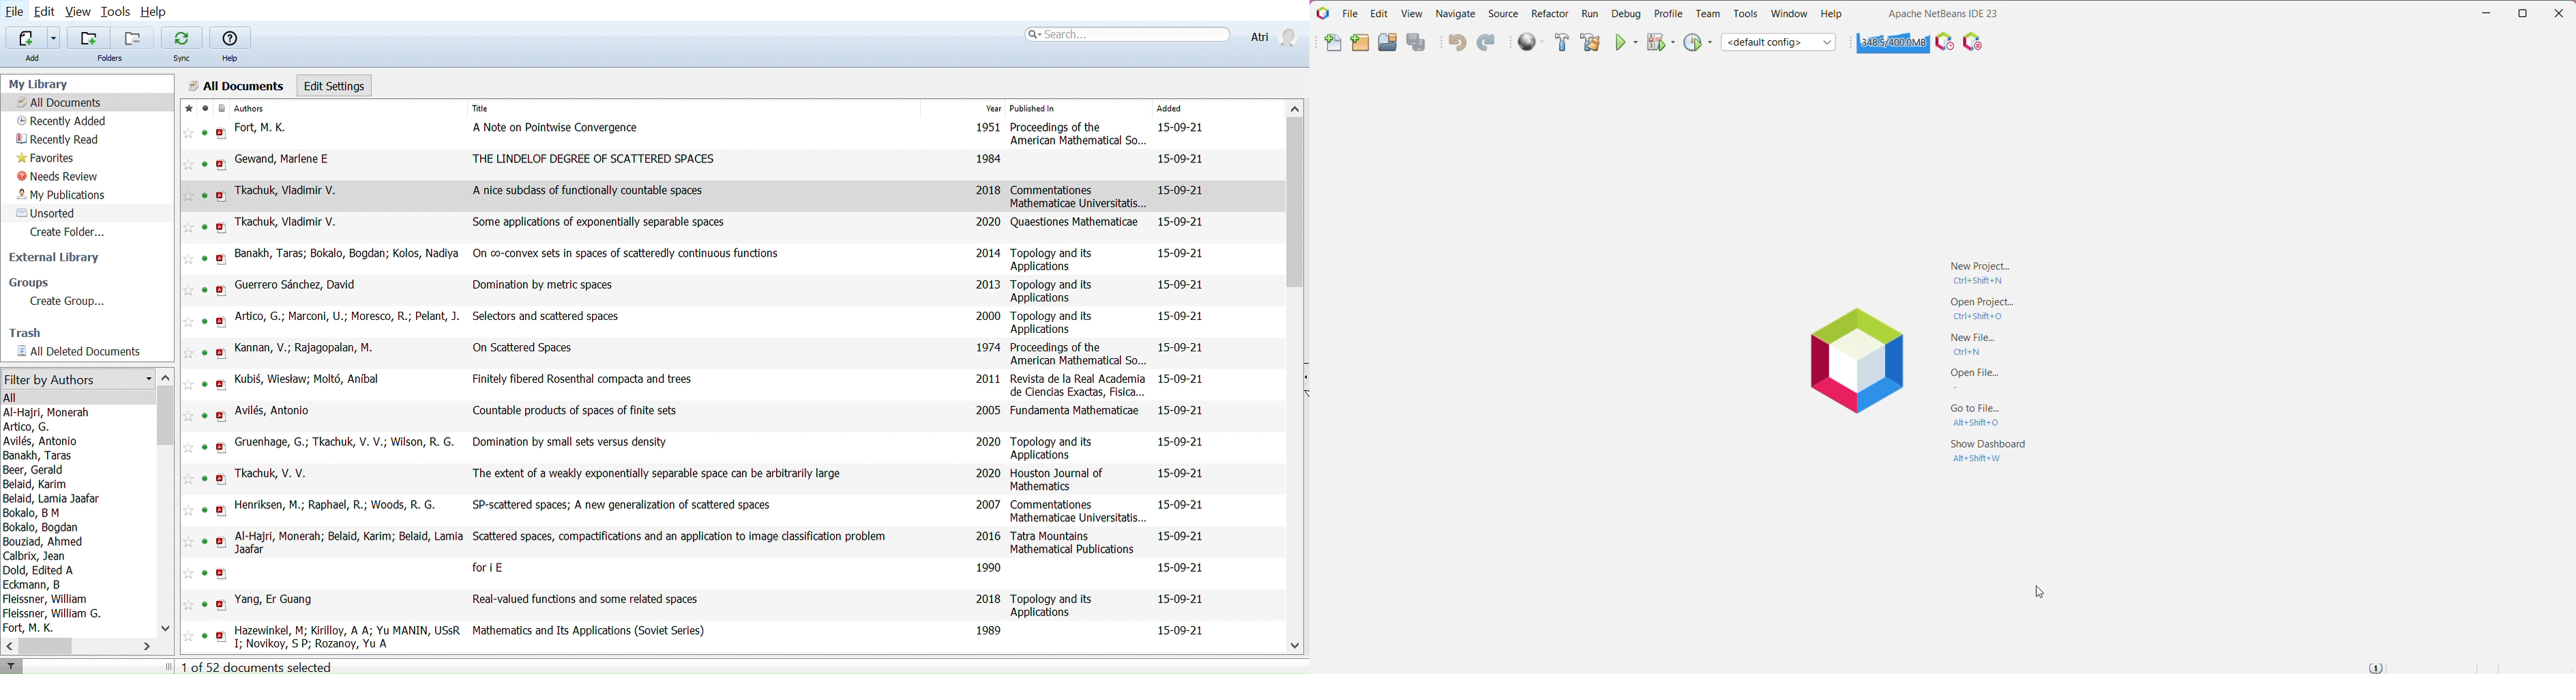  What do you see at coordinates (1075, 543) in the screenshot?
I see `Tatra Mountains Mathematical Publications` at bounding box center [1075, 543].